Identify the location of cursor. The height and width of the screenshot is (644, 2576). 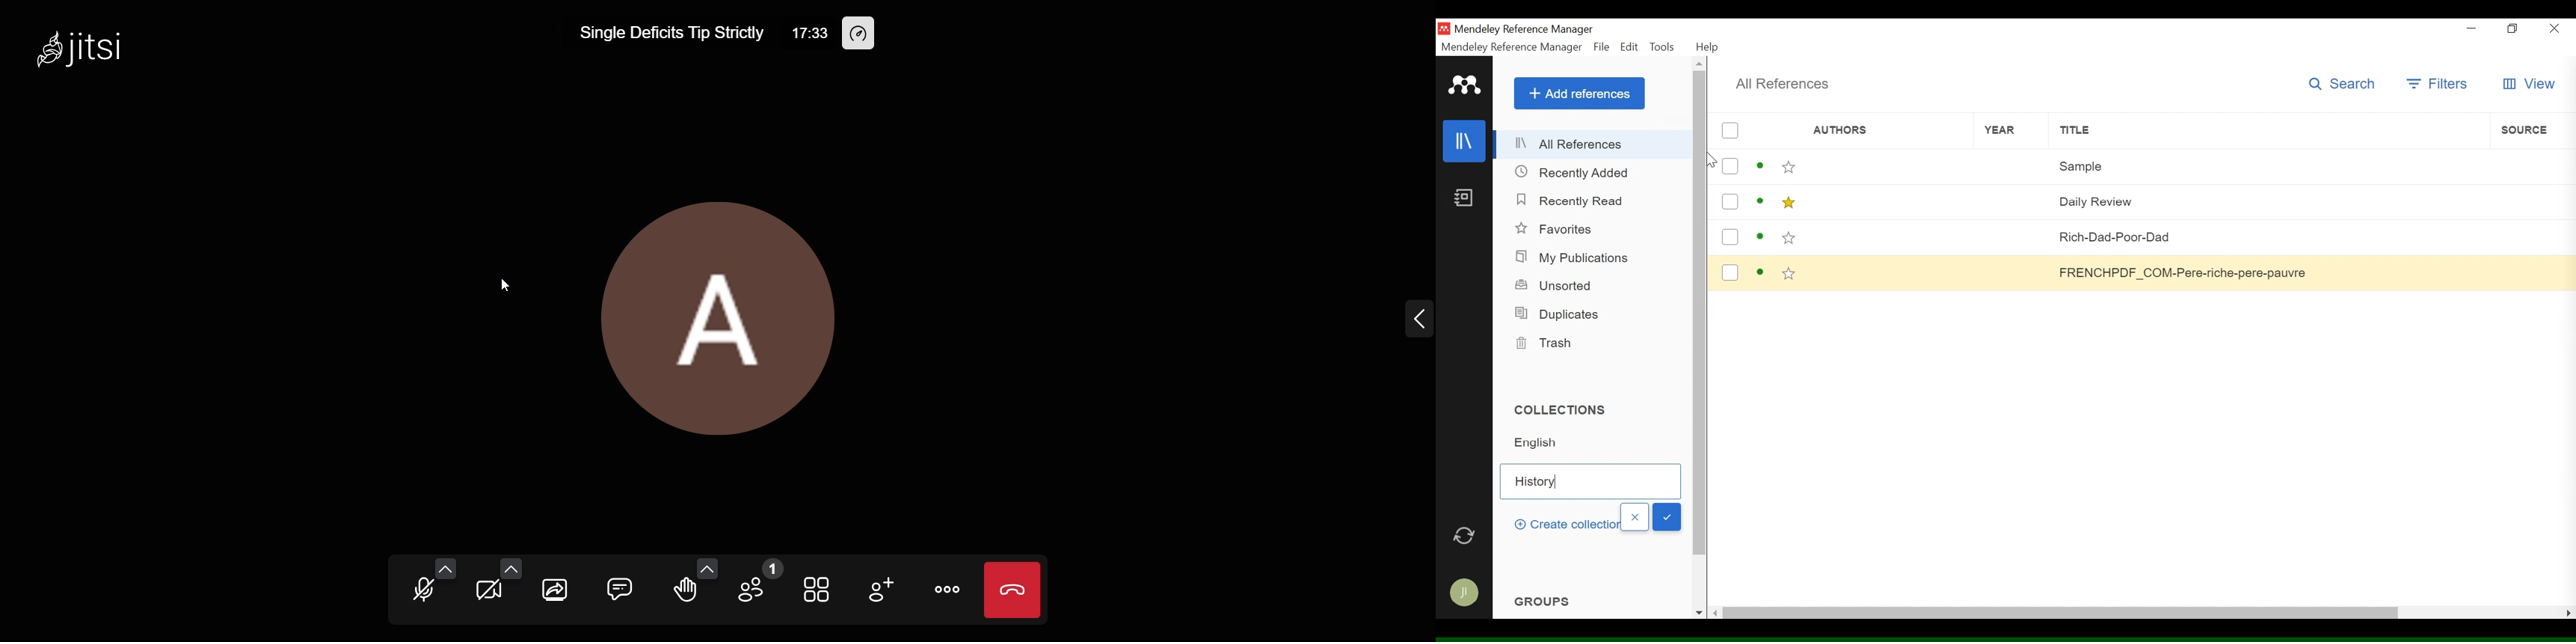
(511, 285).